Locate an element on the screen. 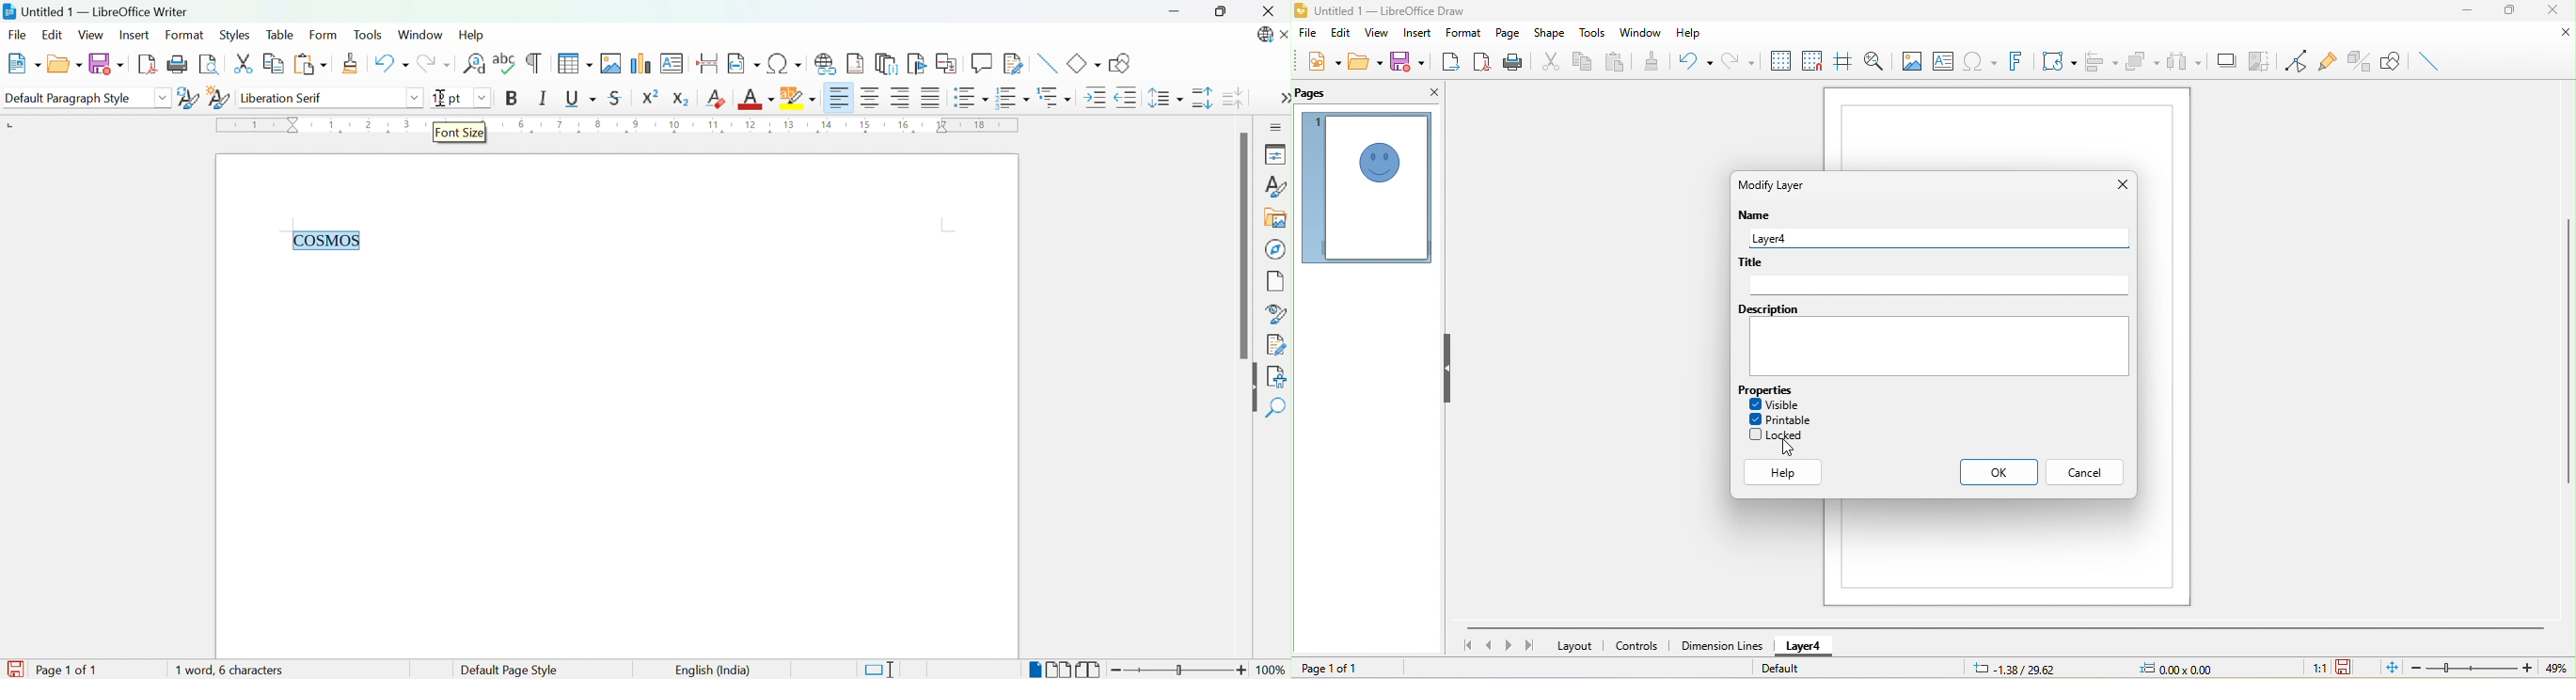 The height and width of the screenshot is (700, 2576). minimize is located at coordinates (2473, 12).